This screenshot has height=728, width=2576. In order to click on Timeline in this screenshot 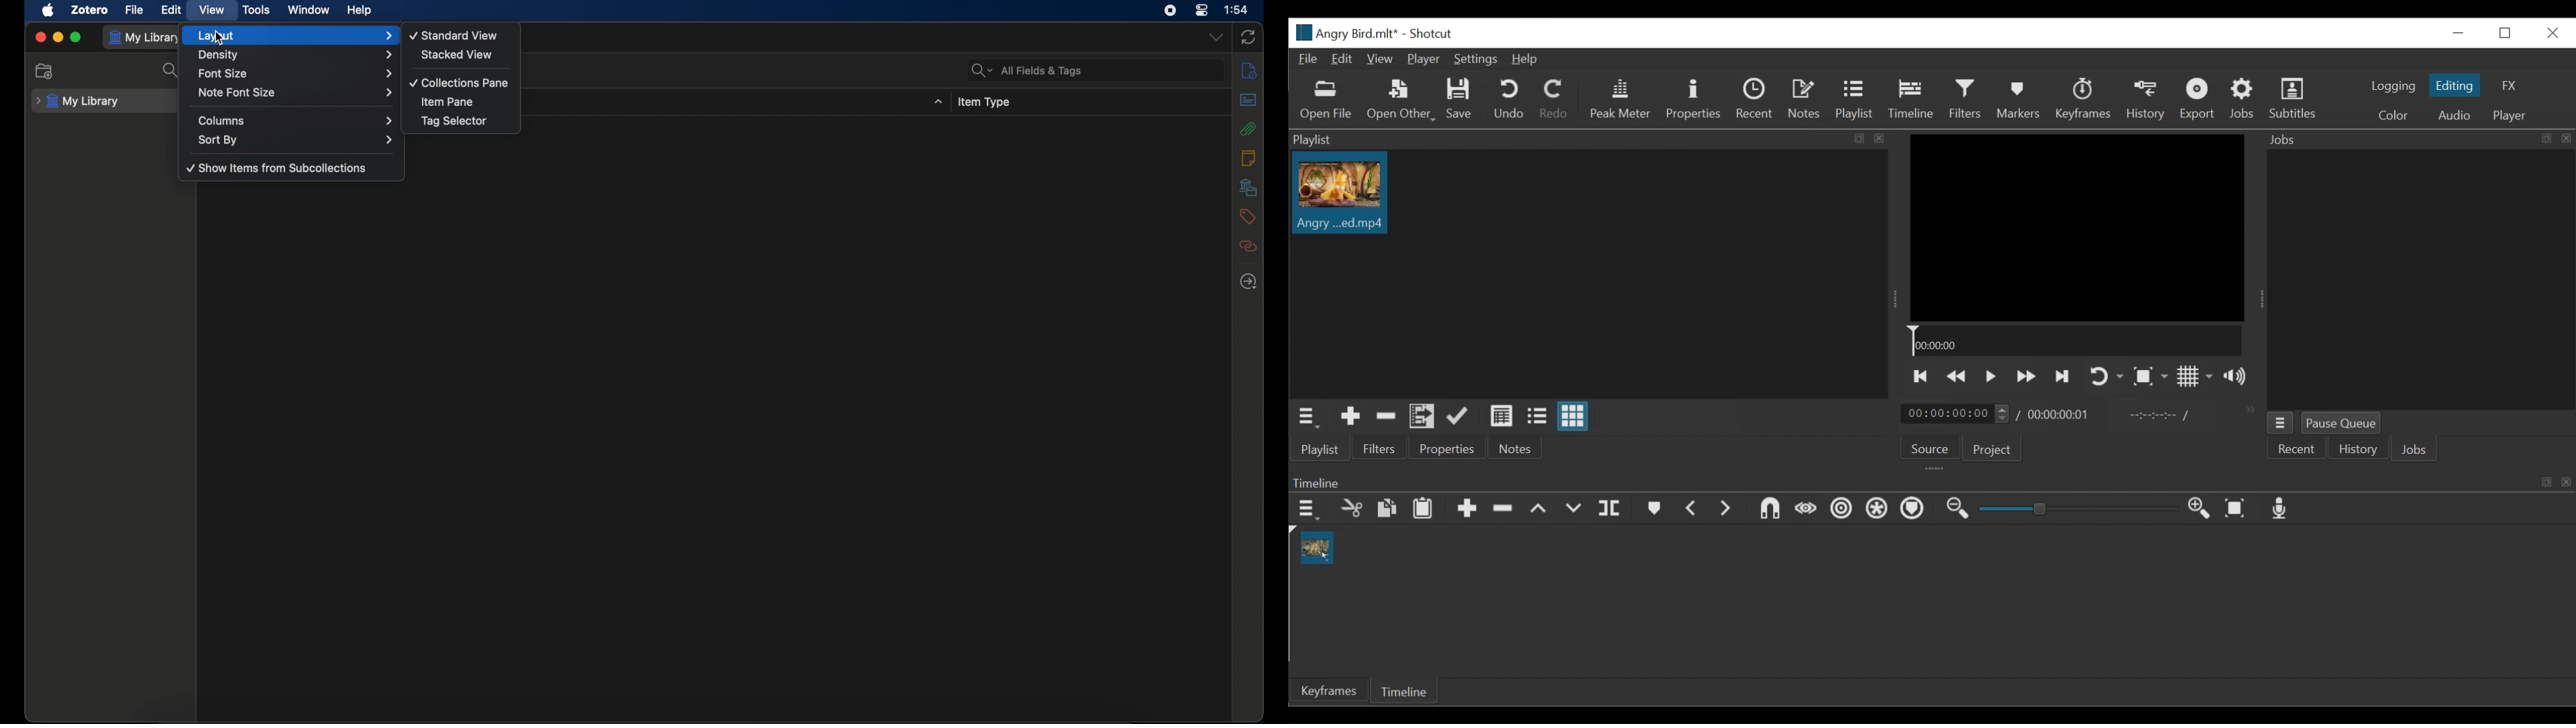, I will do `click(2074, 341)`.